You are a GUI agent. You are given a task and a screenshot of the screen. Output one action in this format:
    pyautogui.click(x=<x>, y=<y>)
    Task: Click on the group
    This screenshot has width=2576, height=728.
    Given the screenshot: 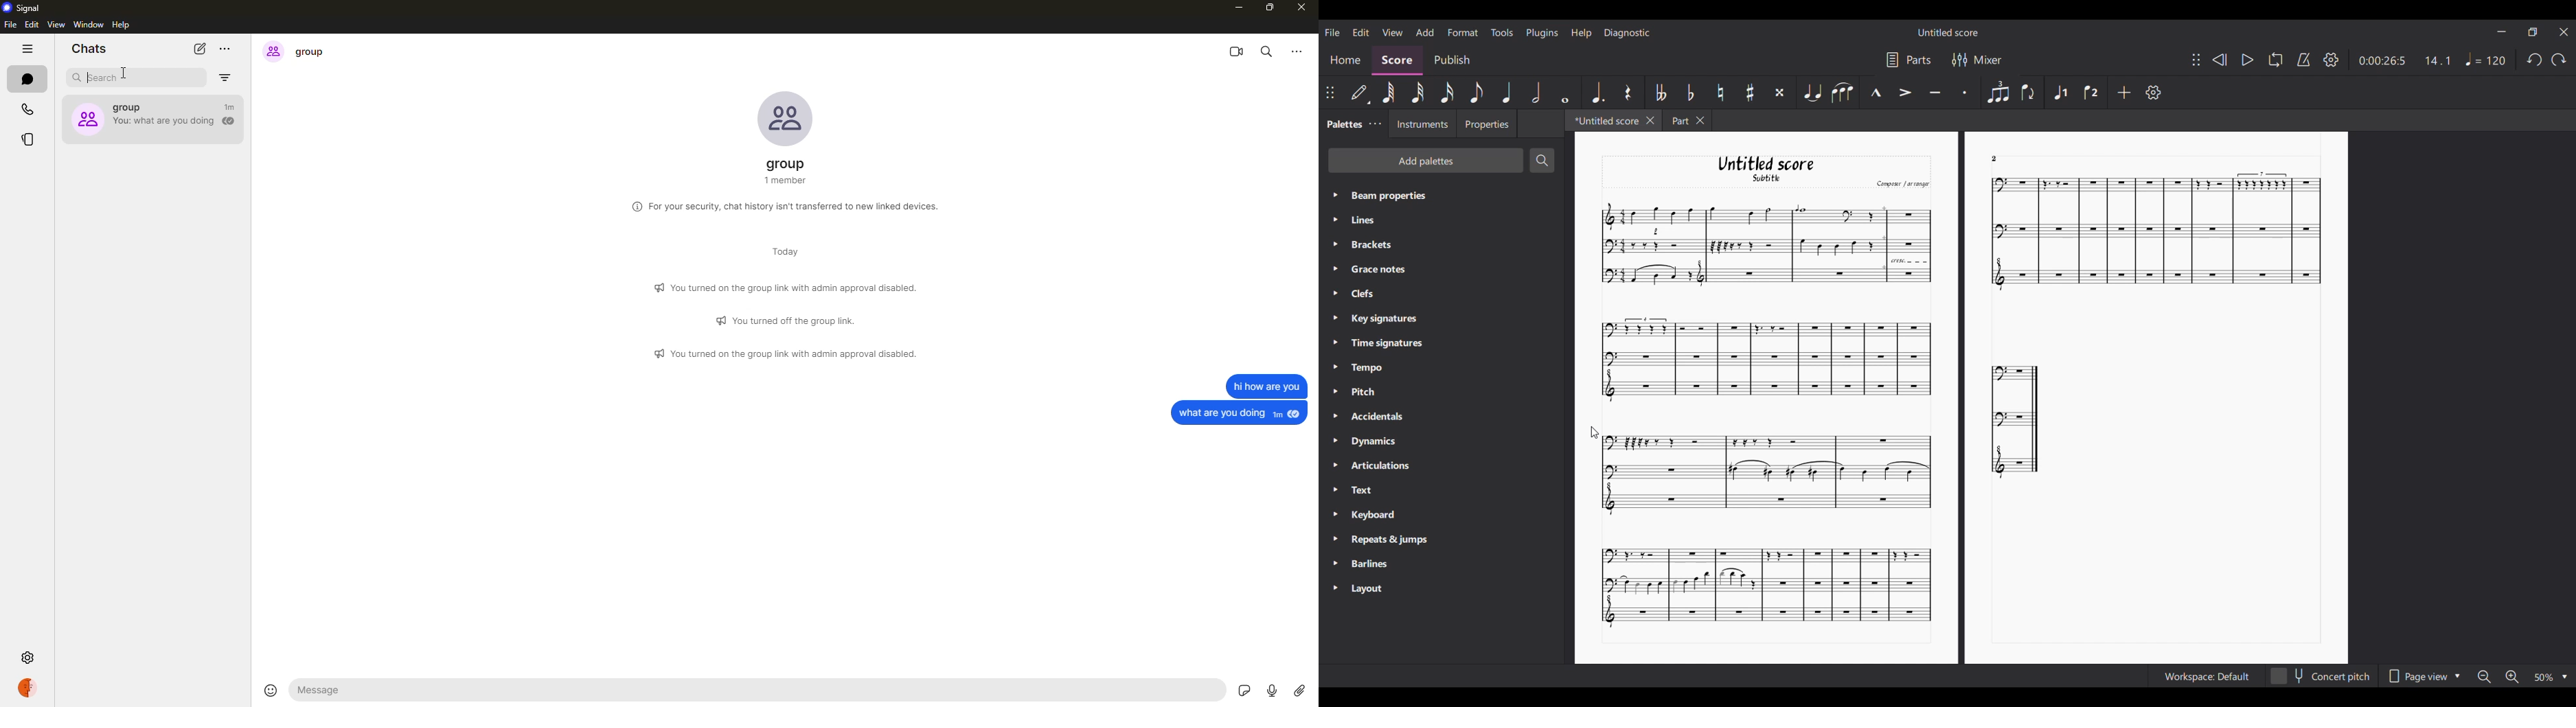 What is the action you would take?
    pyautogui.click(x=788, y=172)
    